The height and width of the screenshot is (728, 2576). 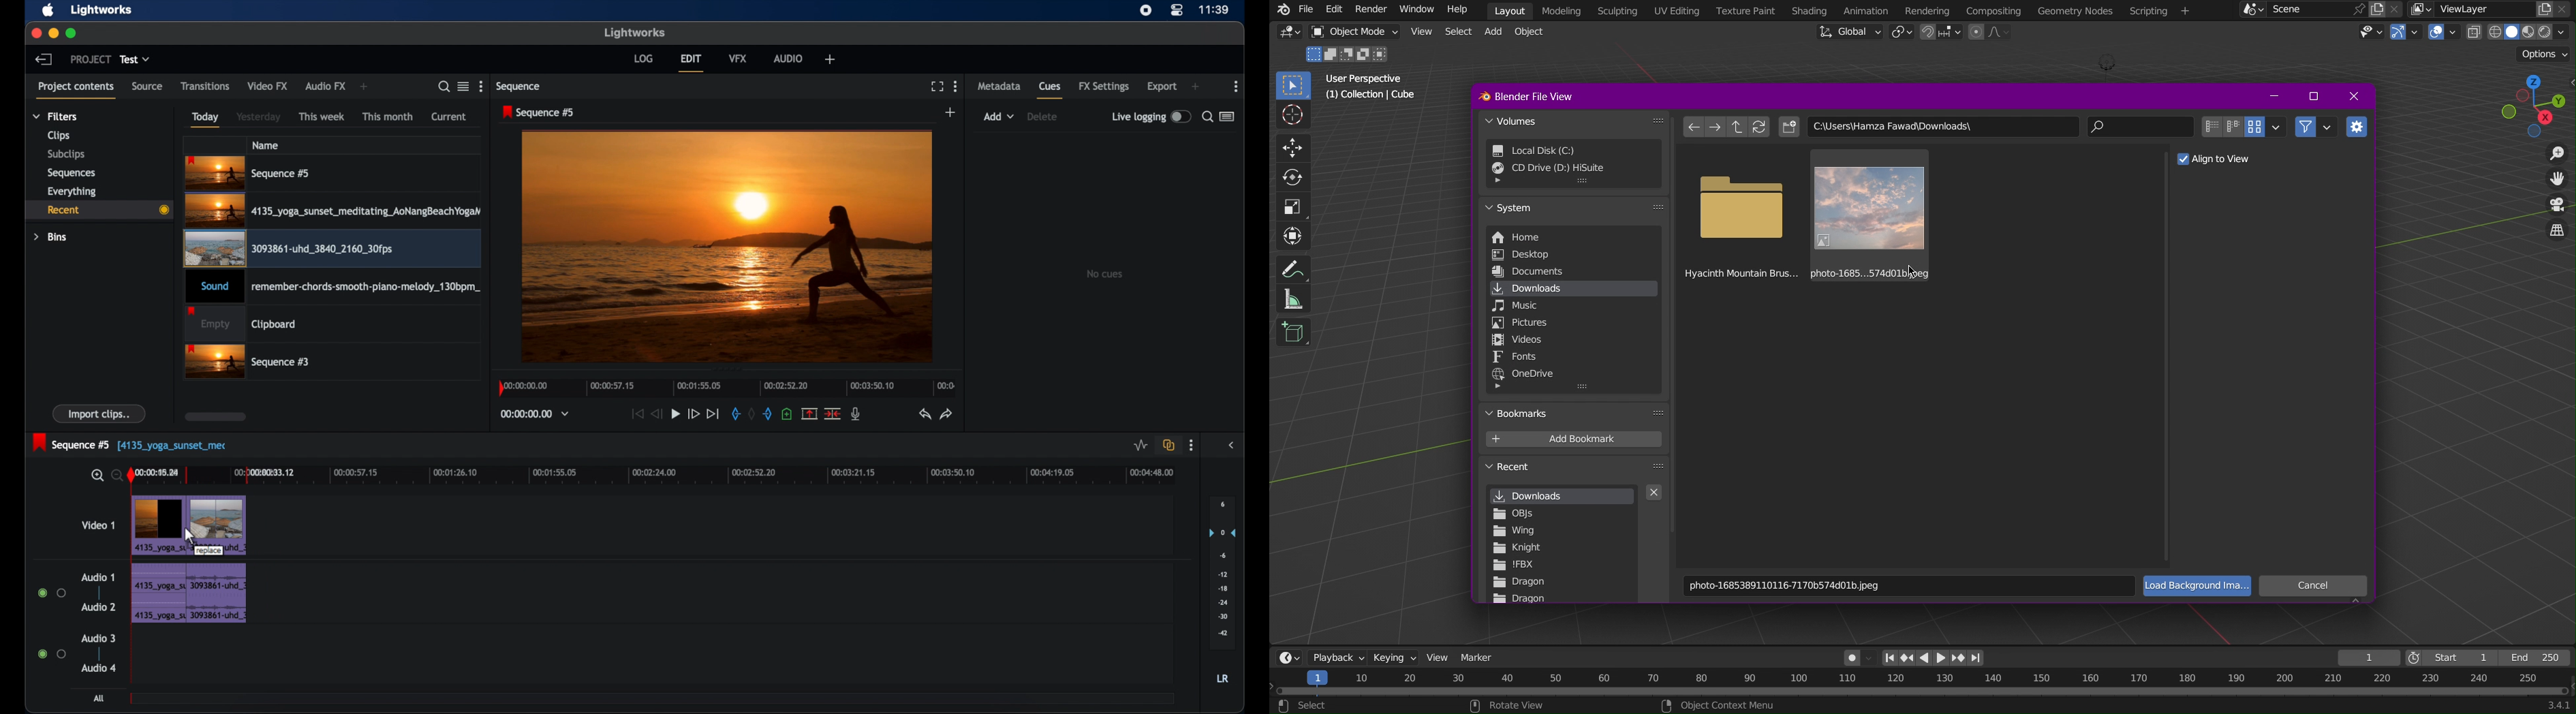 I want to click on scroll bar, so click(x=1672, y=263).